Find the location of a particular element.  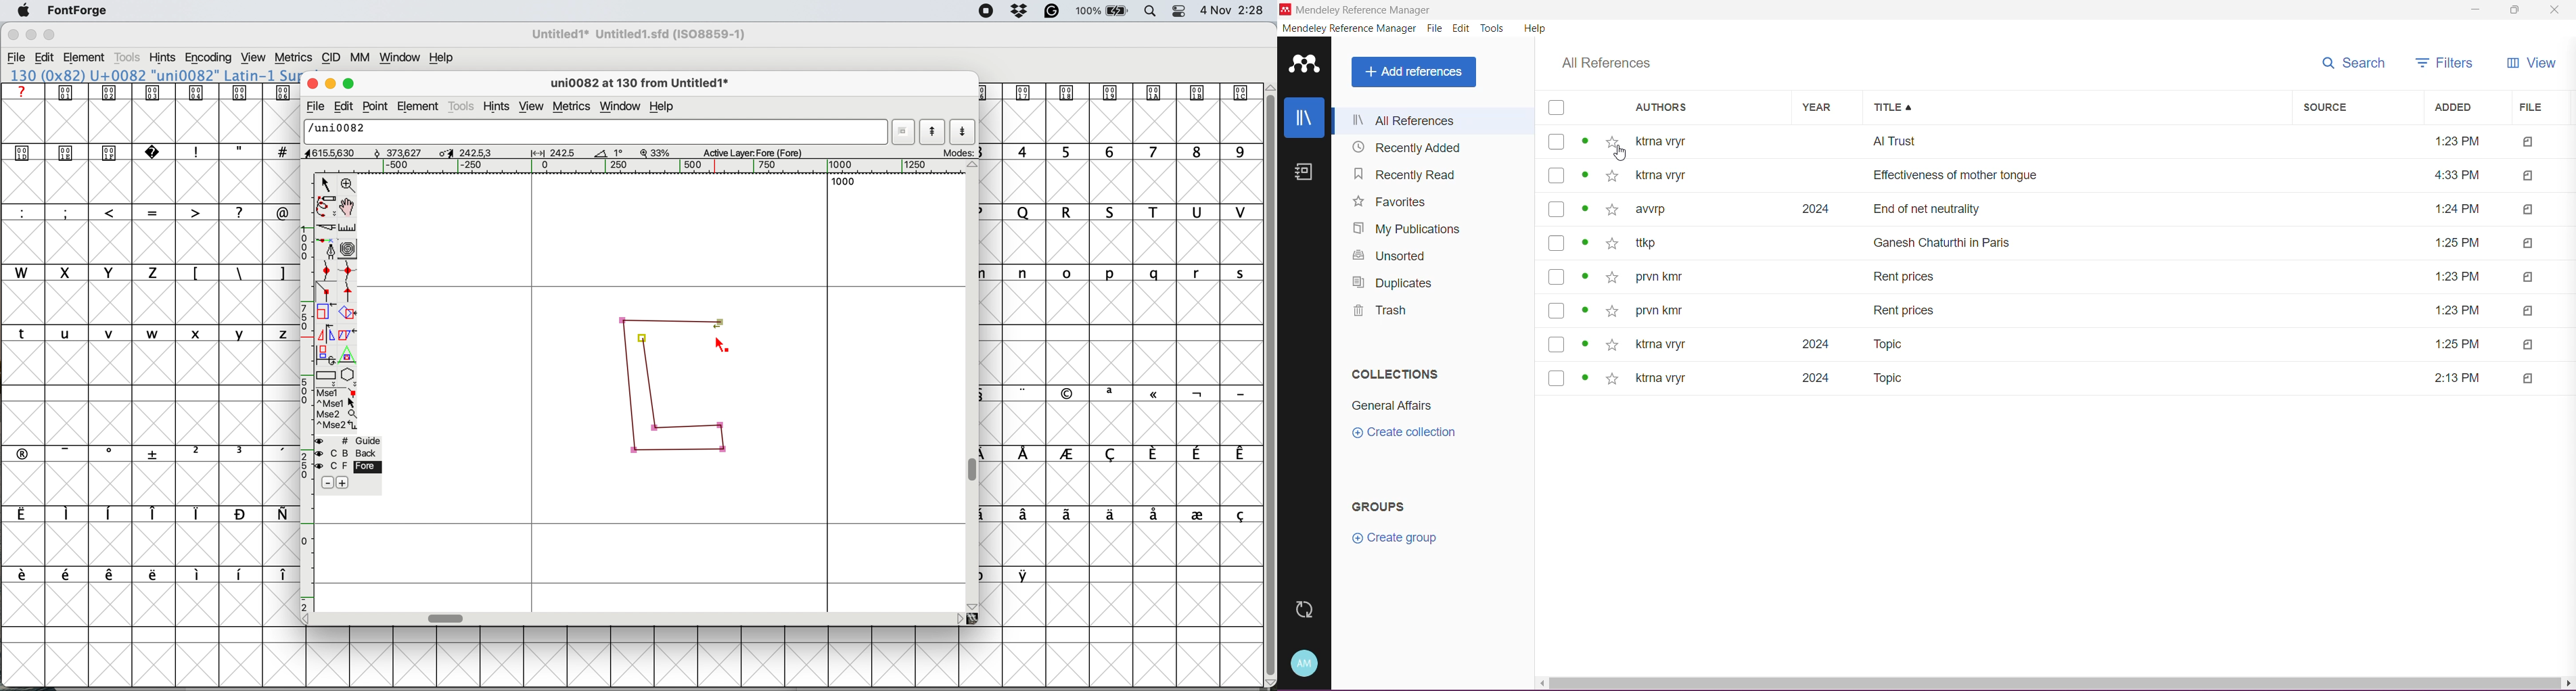

Click to select is located at coordinates (1557, 209).